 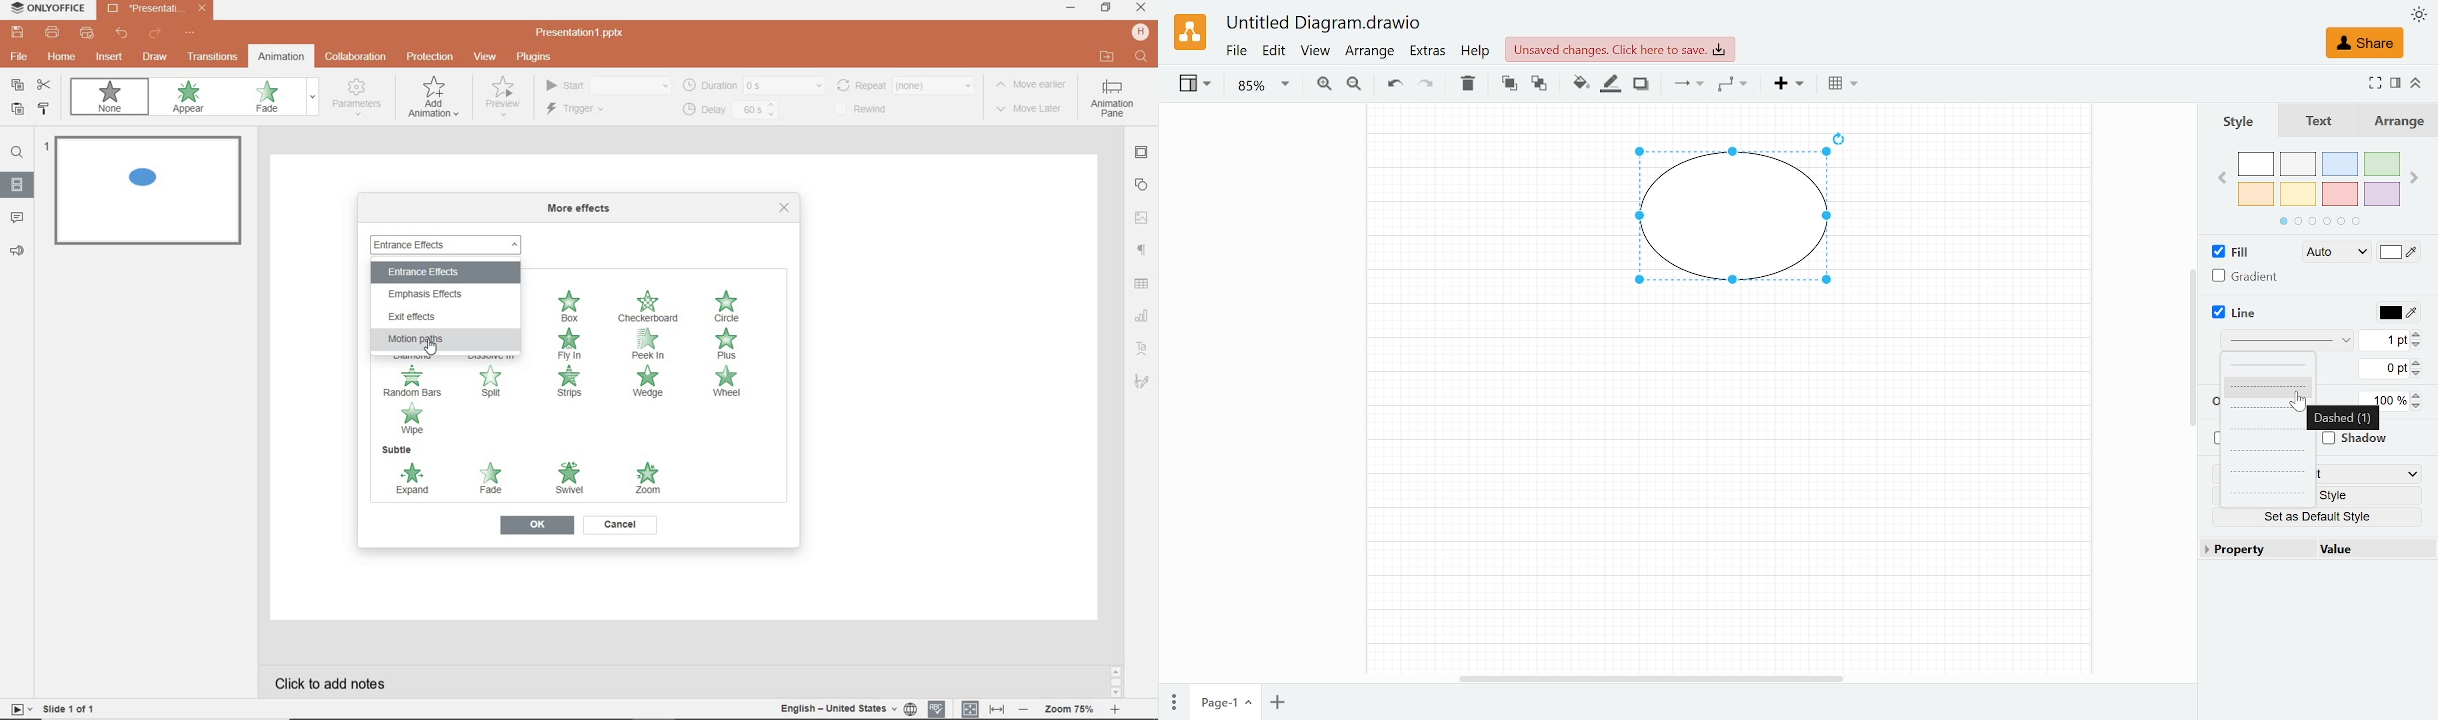 What do you see at coordinates (448, 243) in the screenshot?
I see `ENTRANCE EFFECT` at bounding box center [448, 243].